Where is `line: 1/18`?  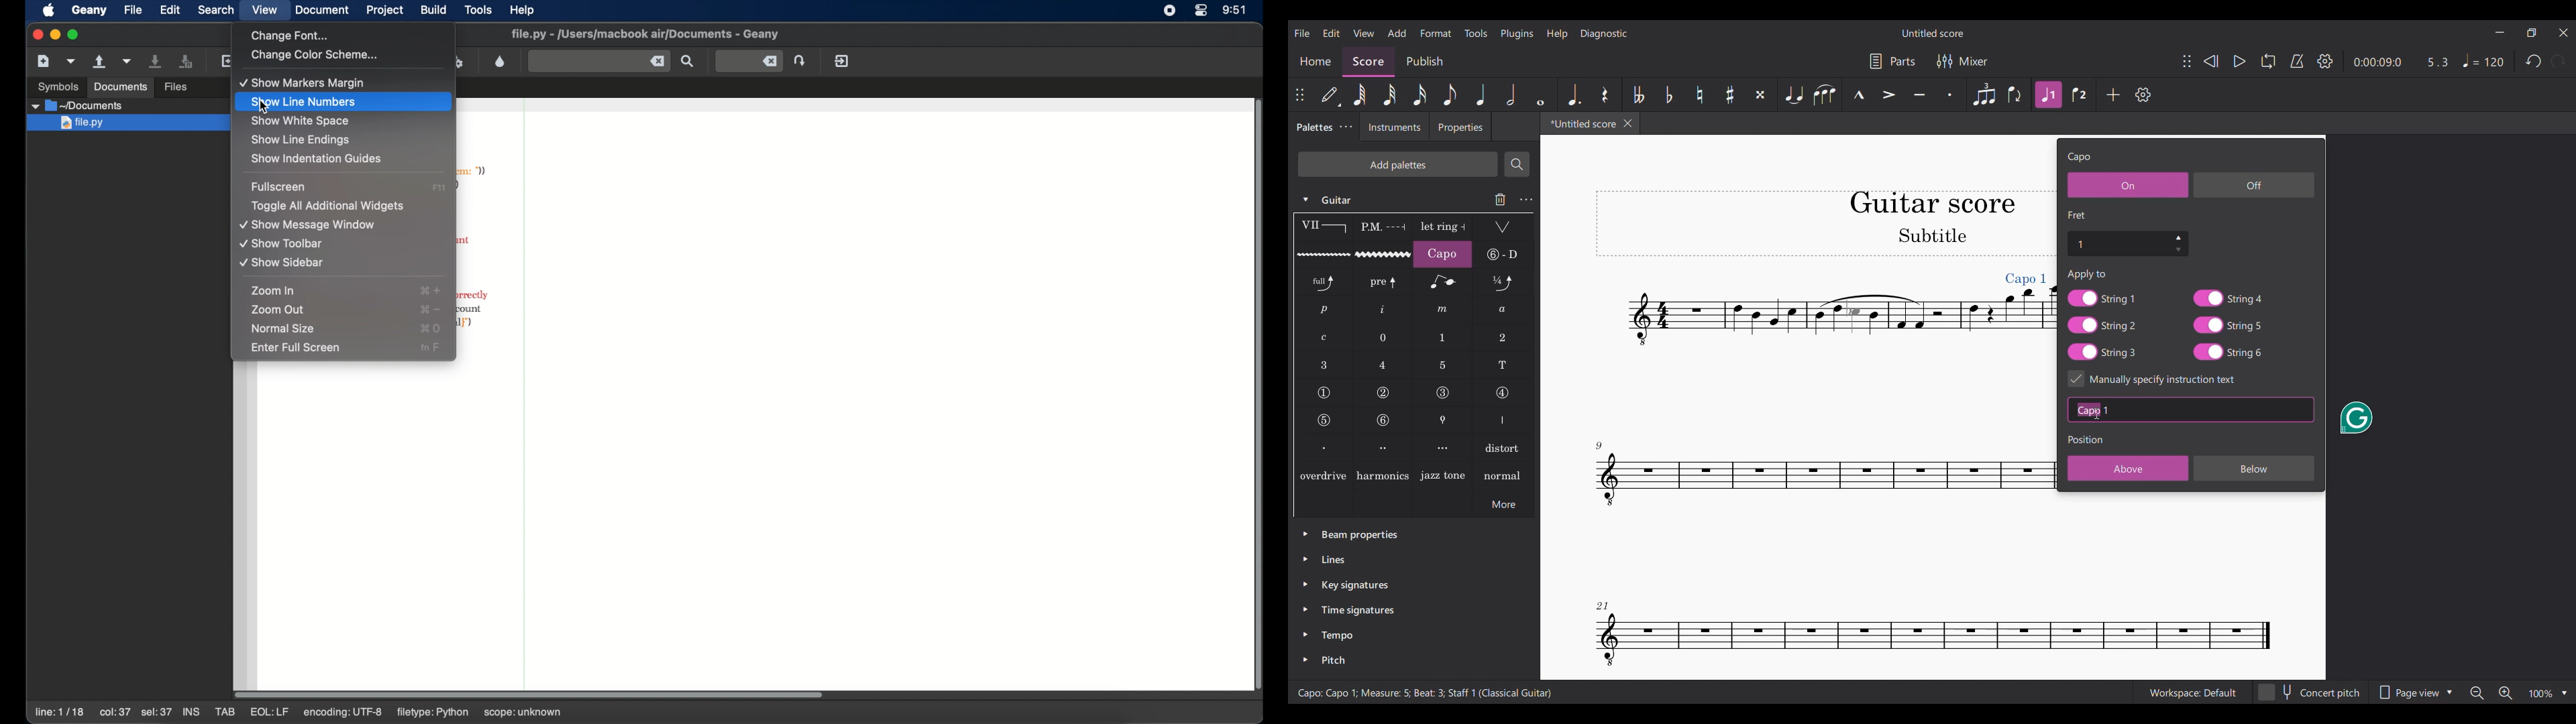
line: 1/18 is located at coordinates (60, 712).